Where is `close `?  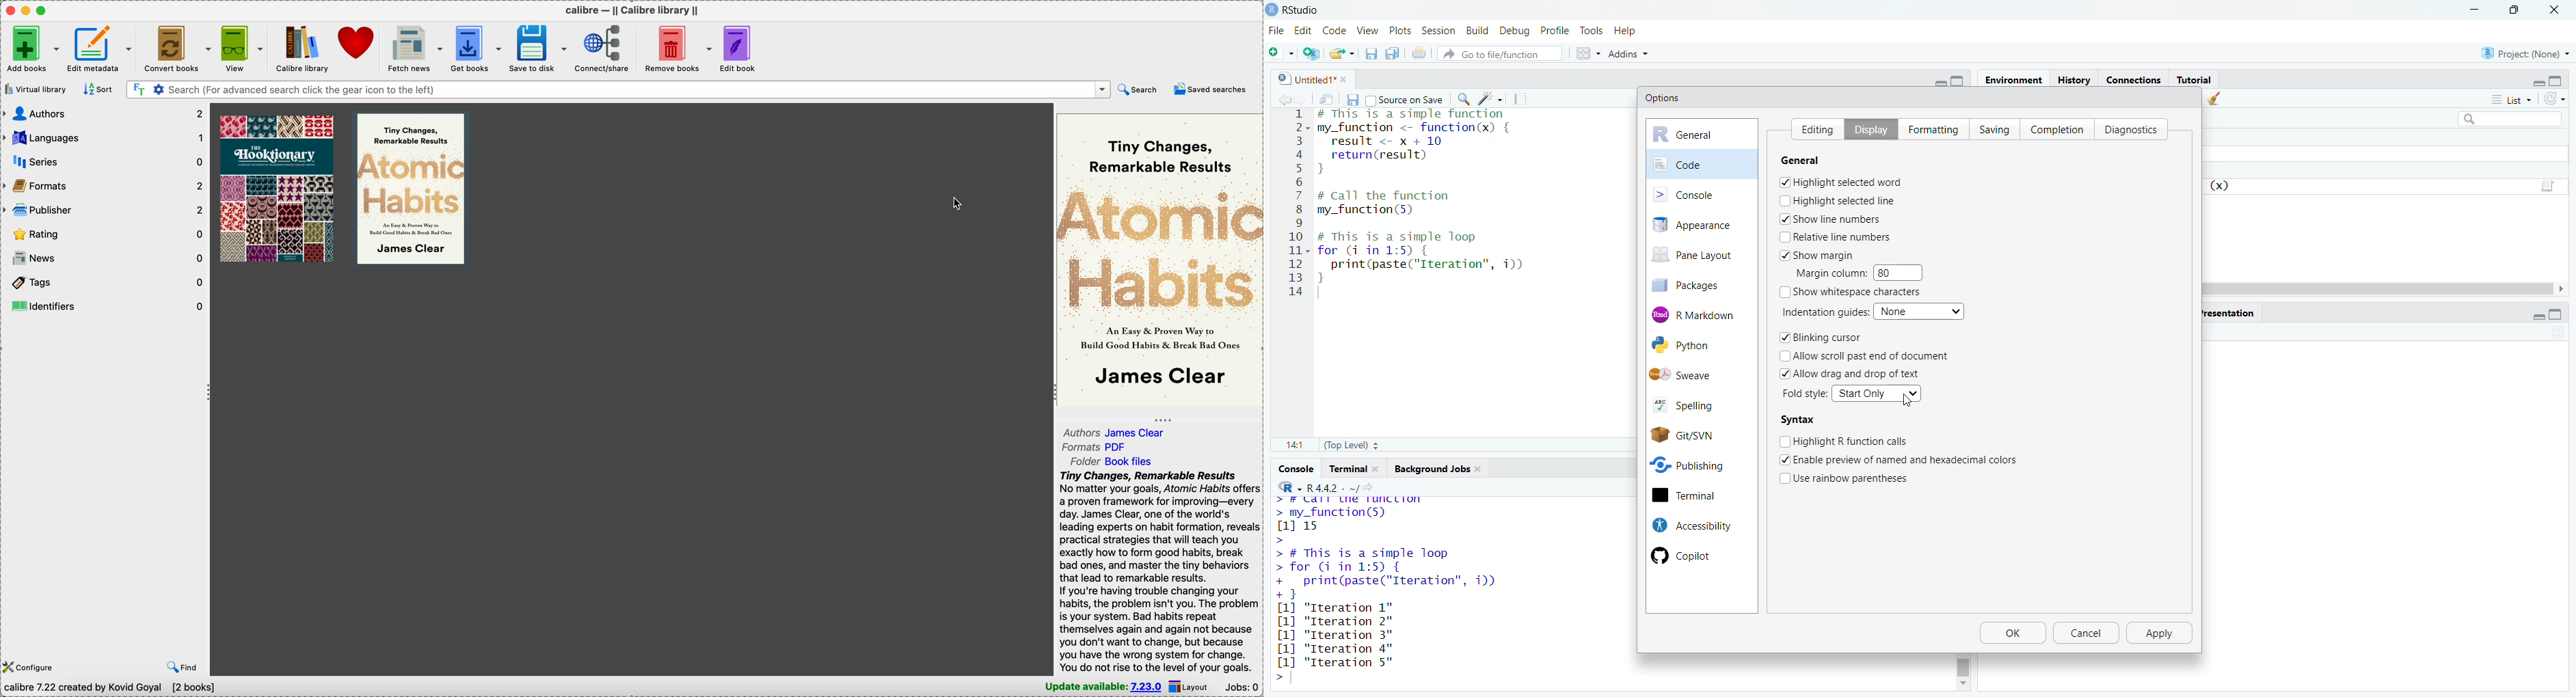
close  is located at coordinates (1380, 469).